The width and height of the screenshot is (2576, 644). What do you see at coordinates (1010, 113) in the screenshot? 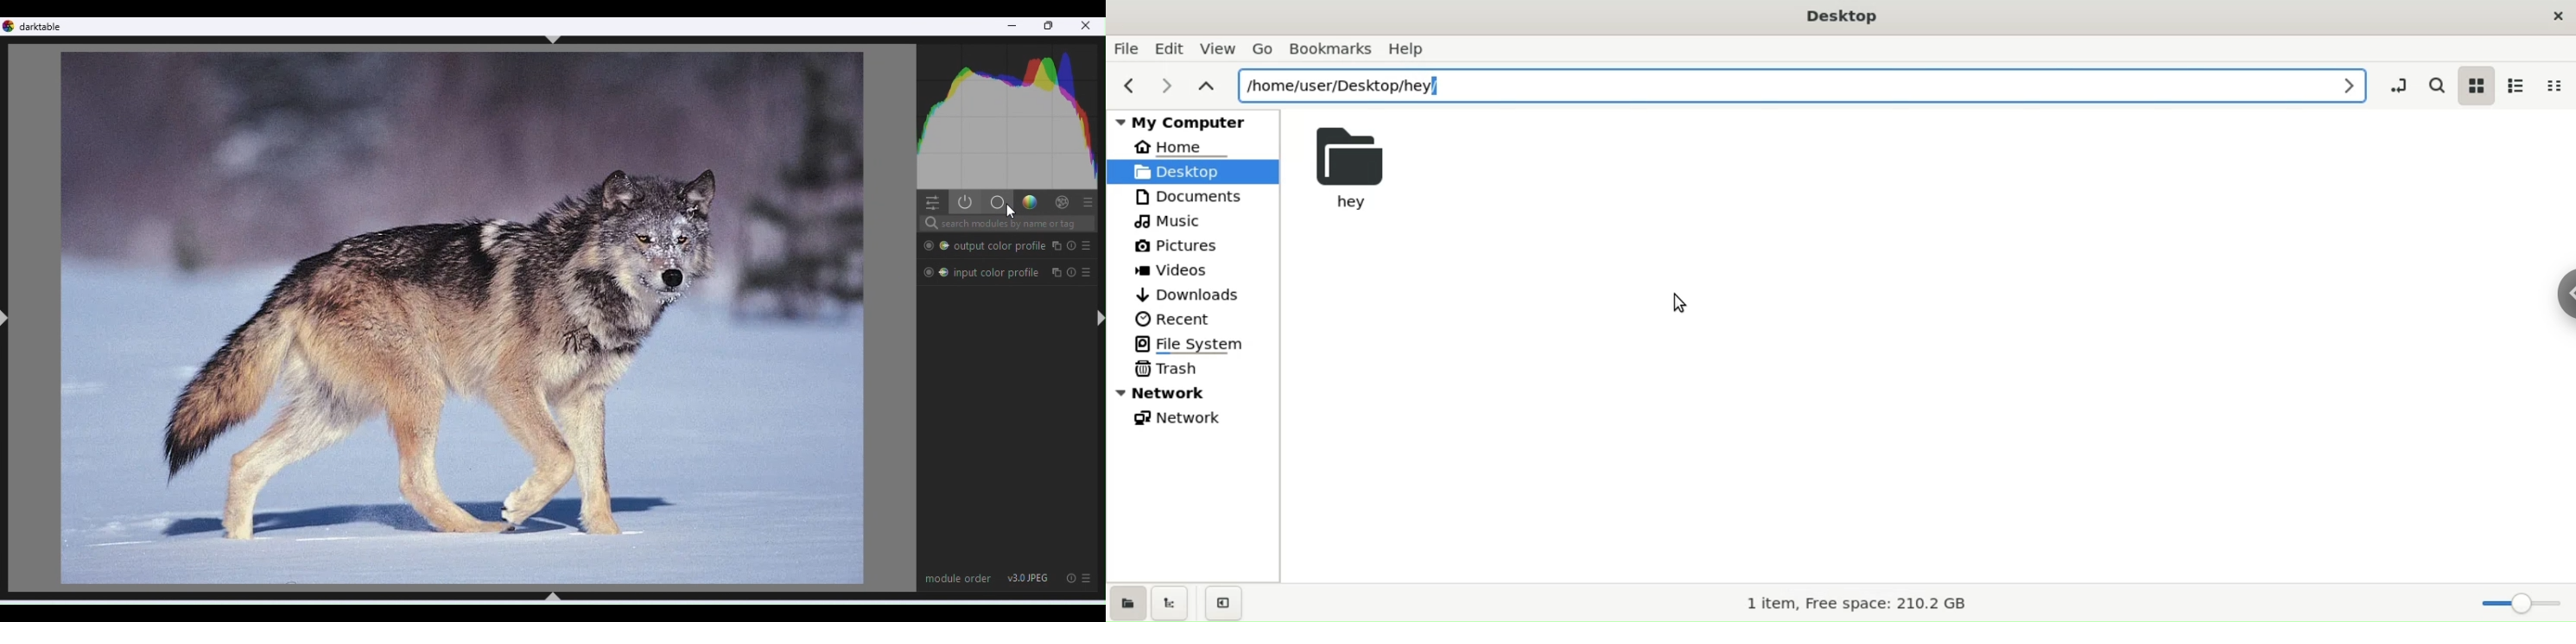
I see `Histogram` at bounding box center [1010, 113].